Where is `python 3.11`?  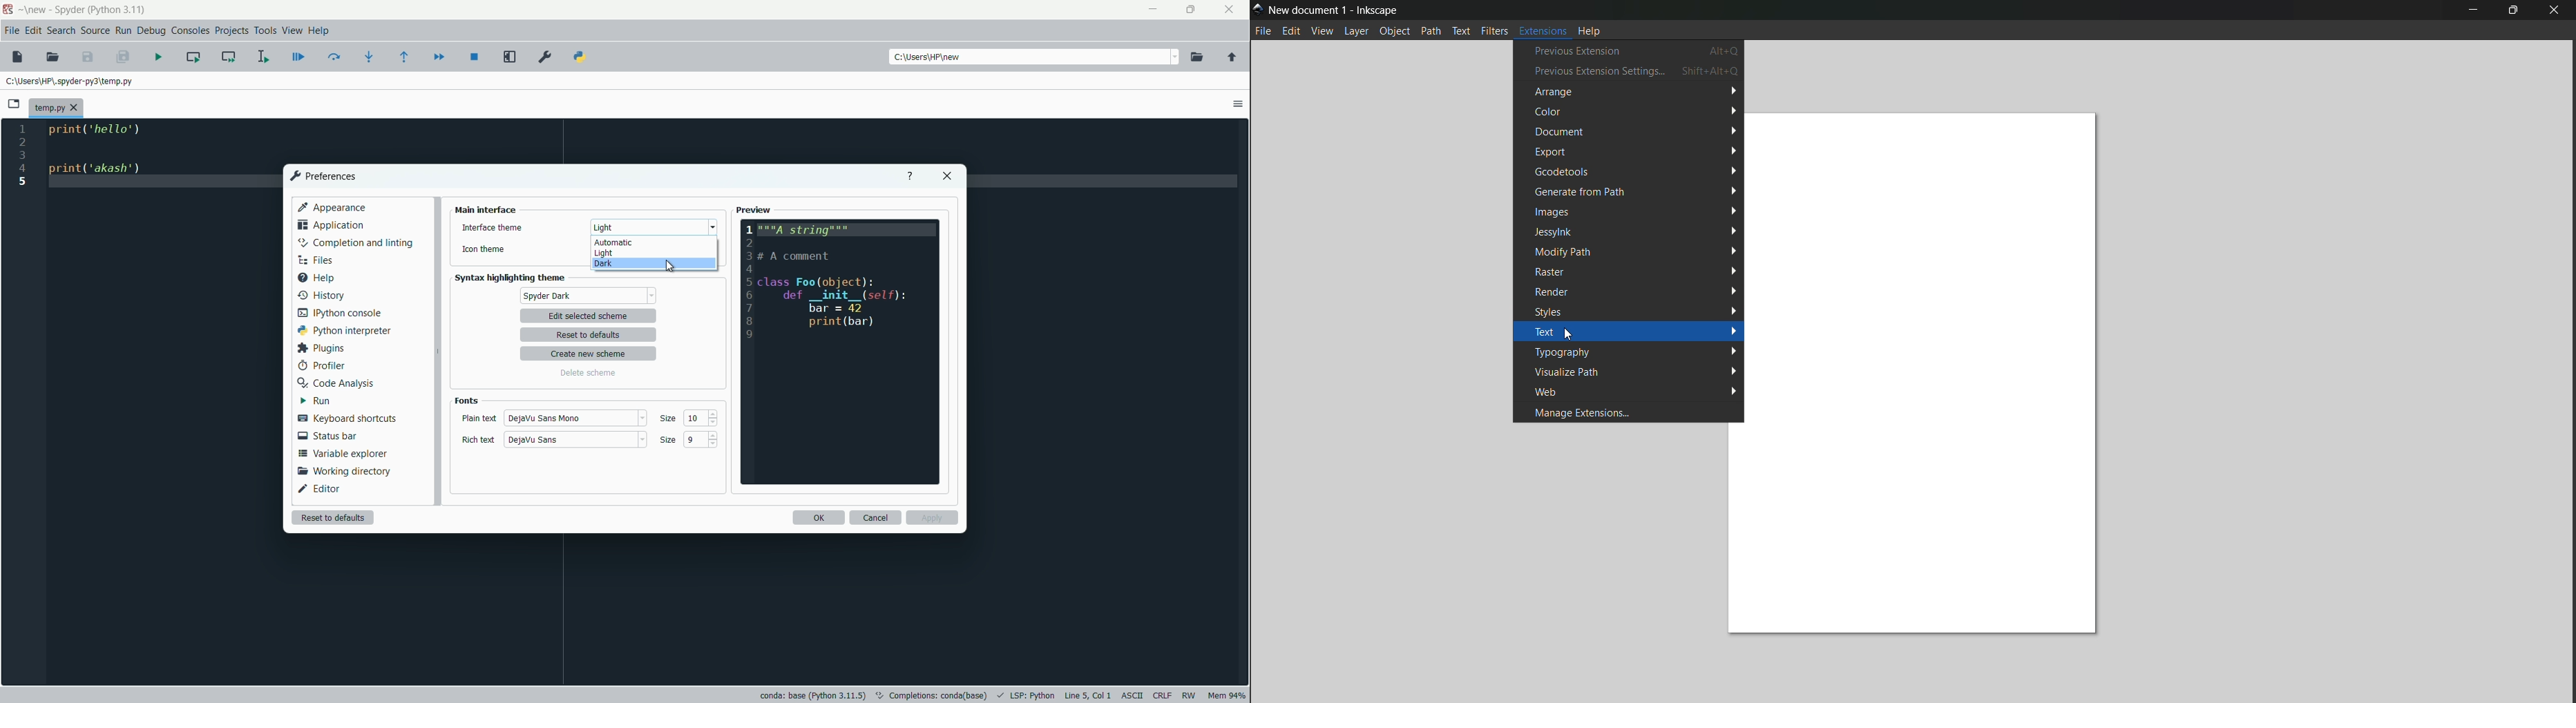 python 3.11 is located at coordinates (118, 9).